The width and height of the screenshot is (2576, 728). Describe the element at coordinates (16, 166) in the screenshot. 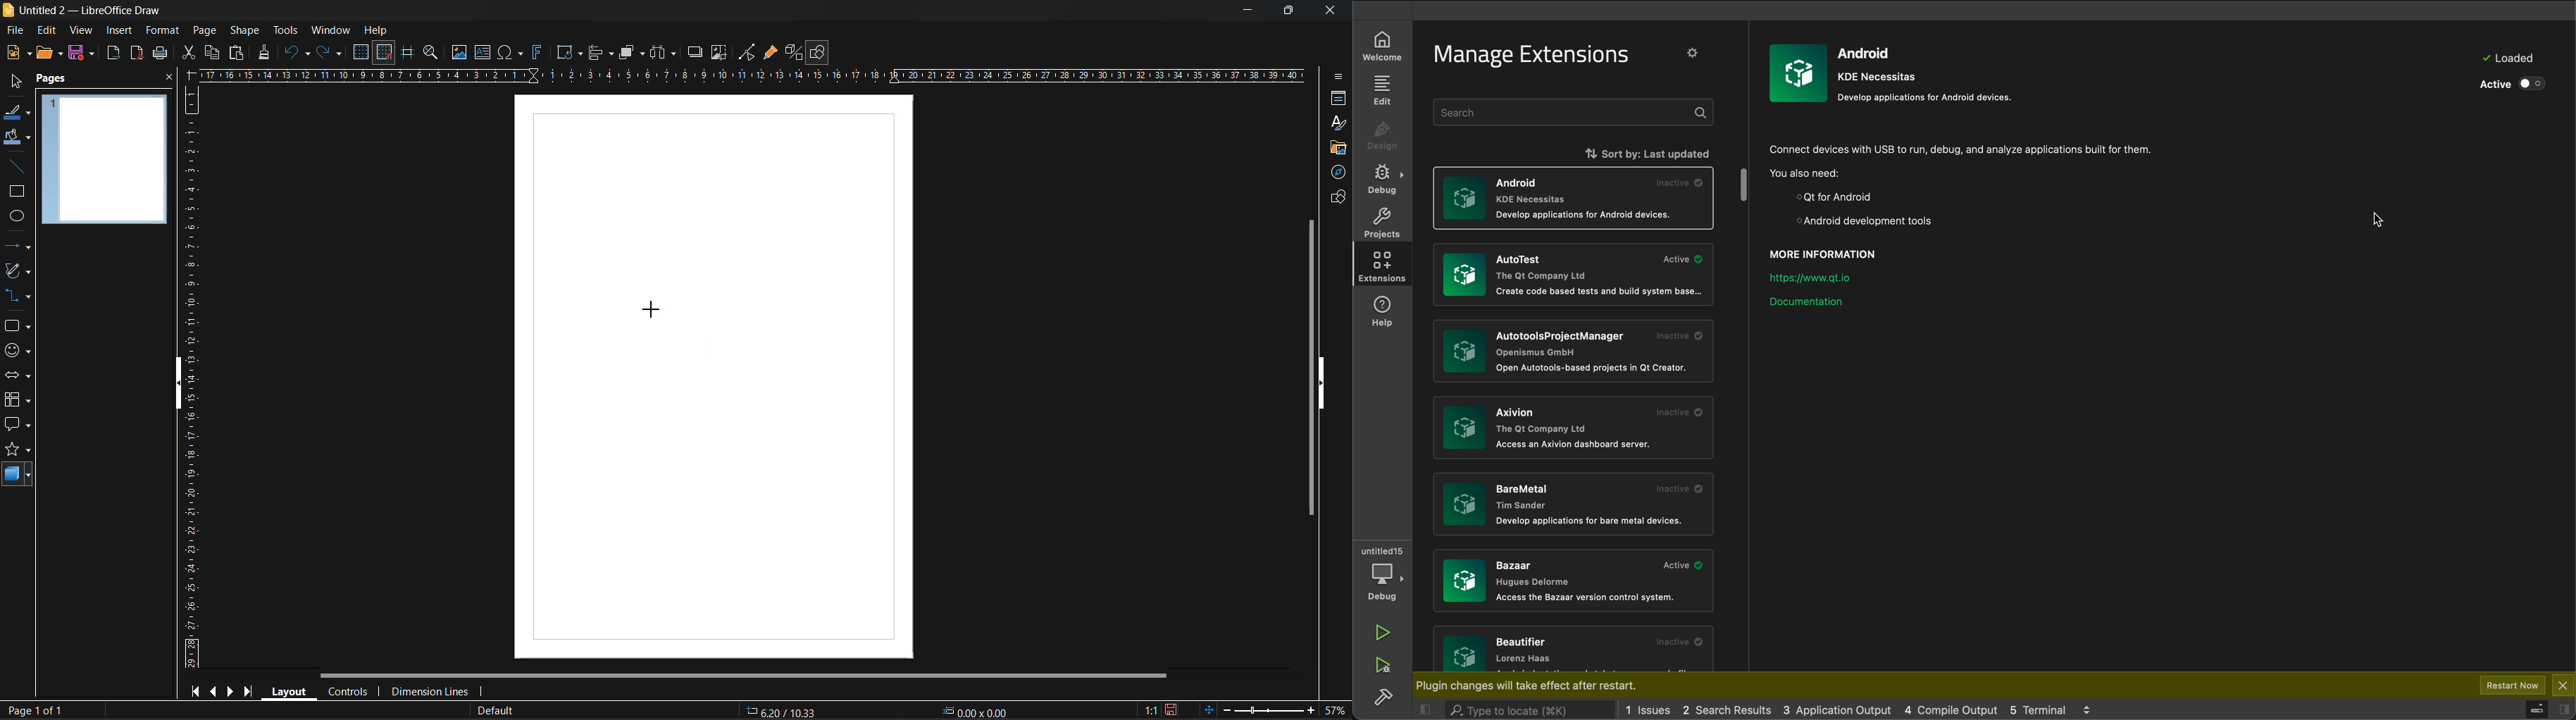

I see `insert line` at that location.